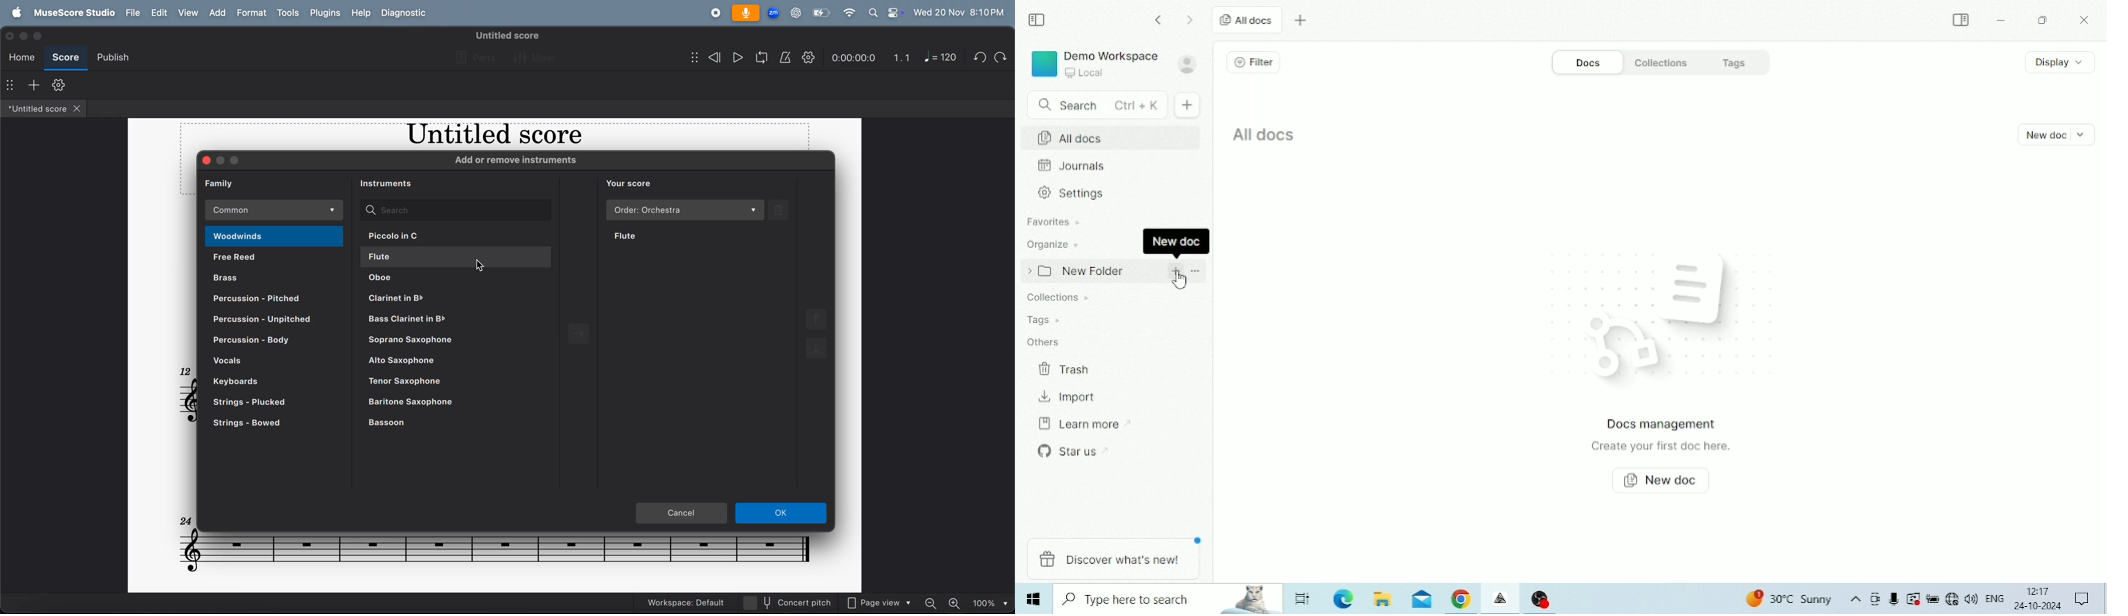  Describe the element at coordinates (262, 343) in the screenshot. I see `percusion body` at that location.